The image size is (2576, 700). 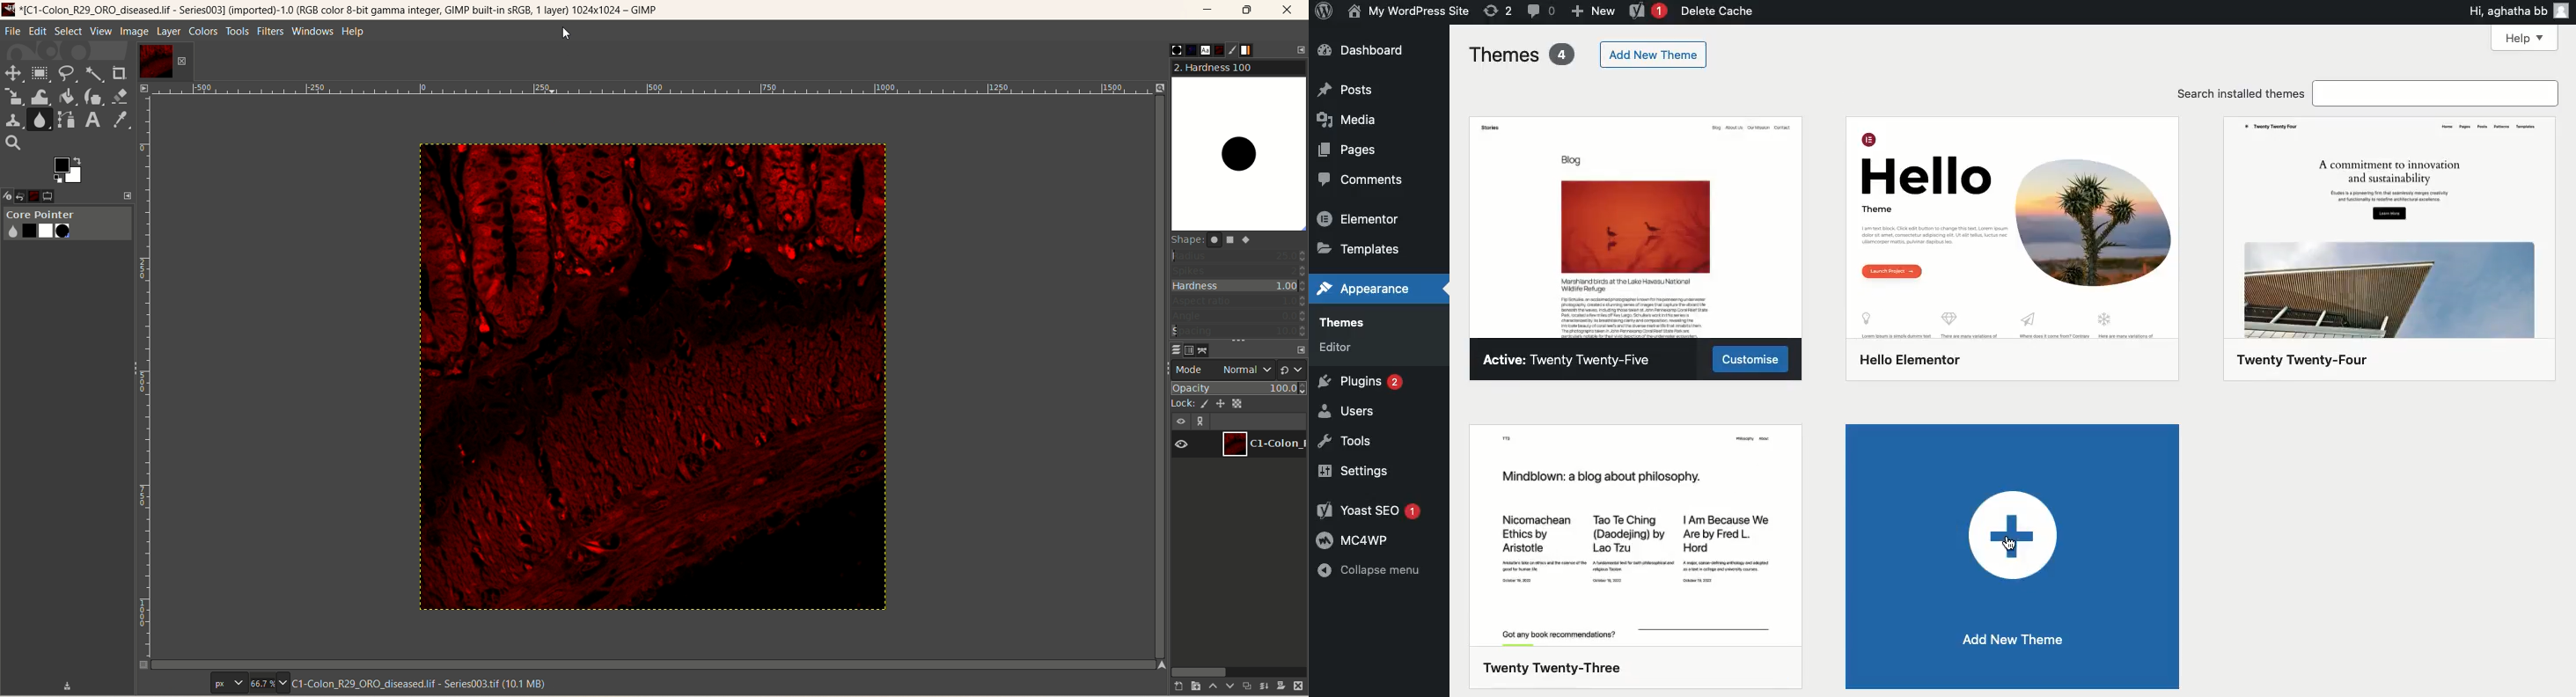 What do you see at coordinates (1593, 12) in the screenshot?
I see `New` at bounding box center [1593, 12].